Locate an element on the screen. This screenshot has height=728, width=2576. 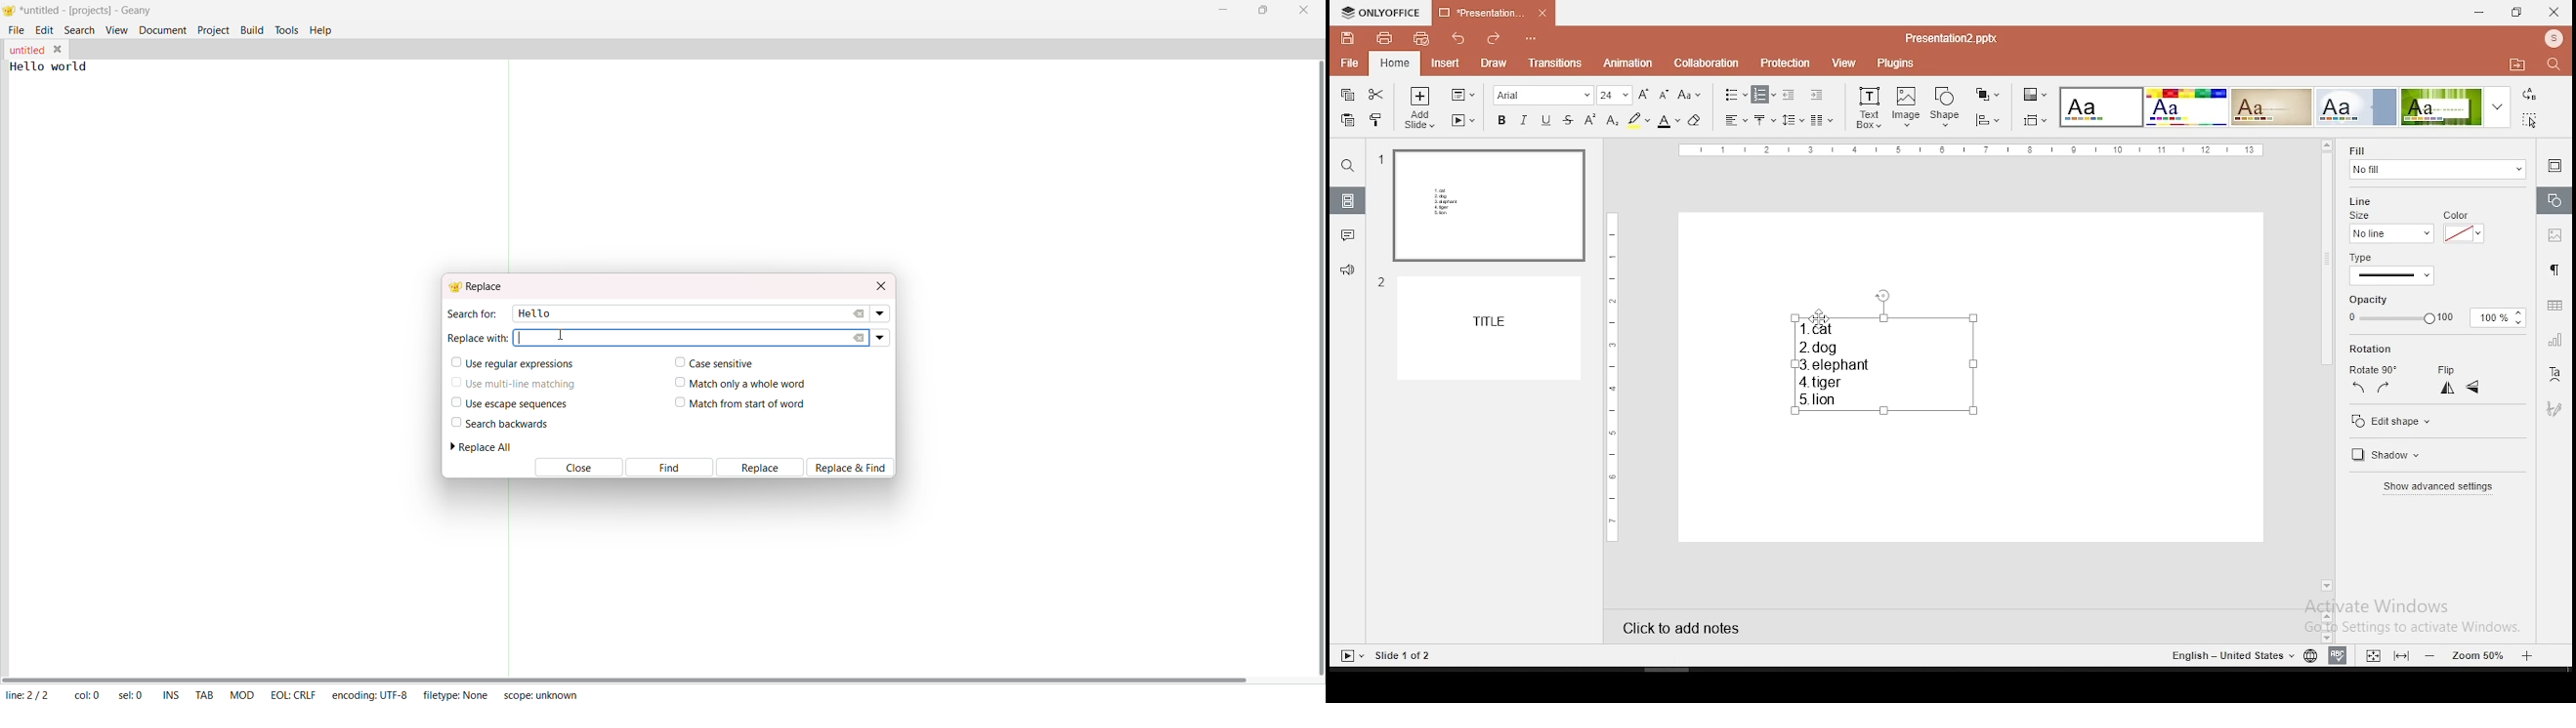
arrange objects is located at coordinates (1987, 96).